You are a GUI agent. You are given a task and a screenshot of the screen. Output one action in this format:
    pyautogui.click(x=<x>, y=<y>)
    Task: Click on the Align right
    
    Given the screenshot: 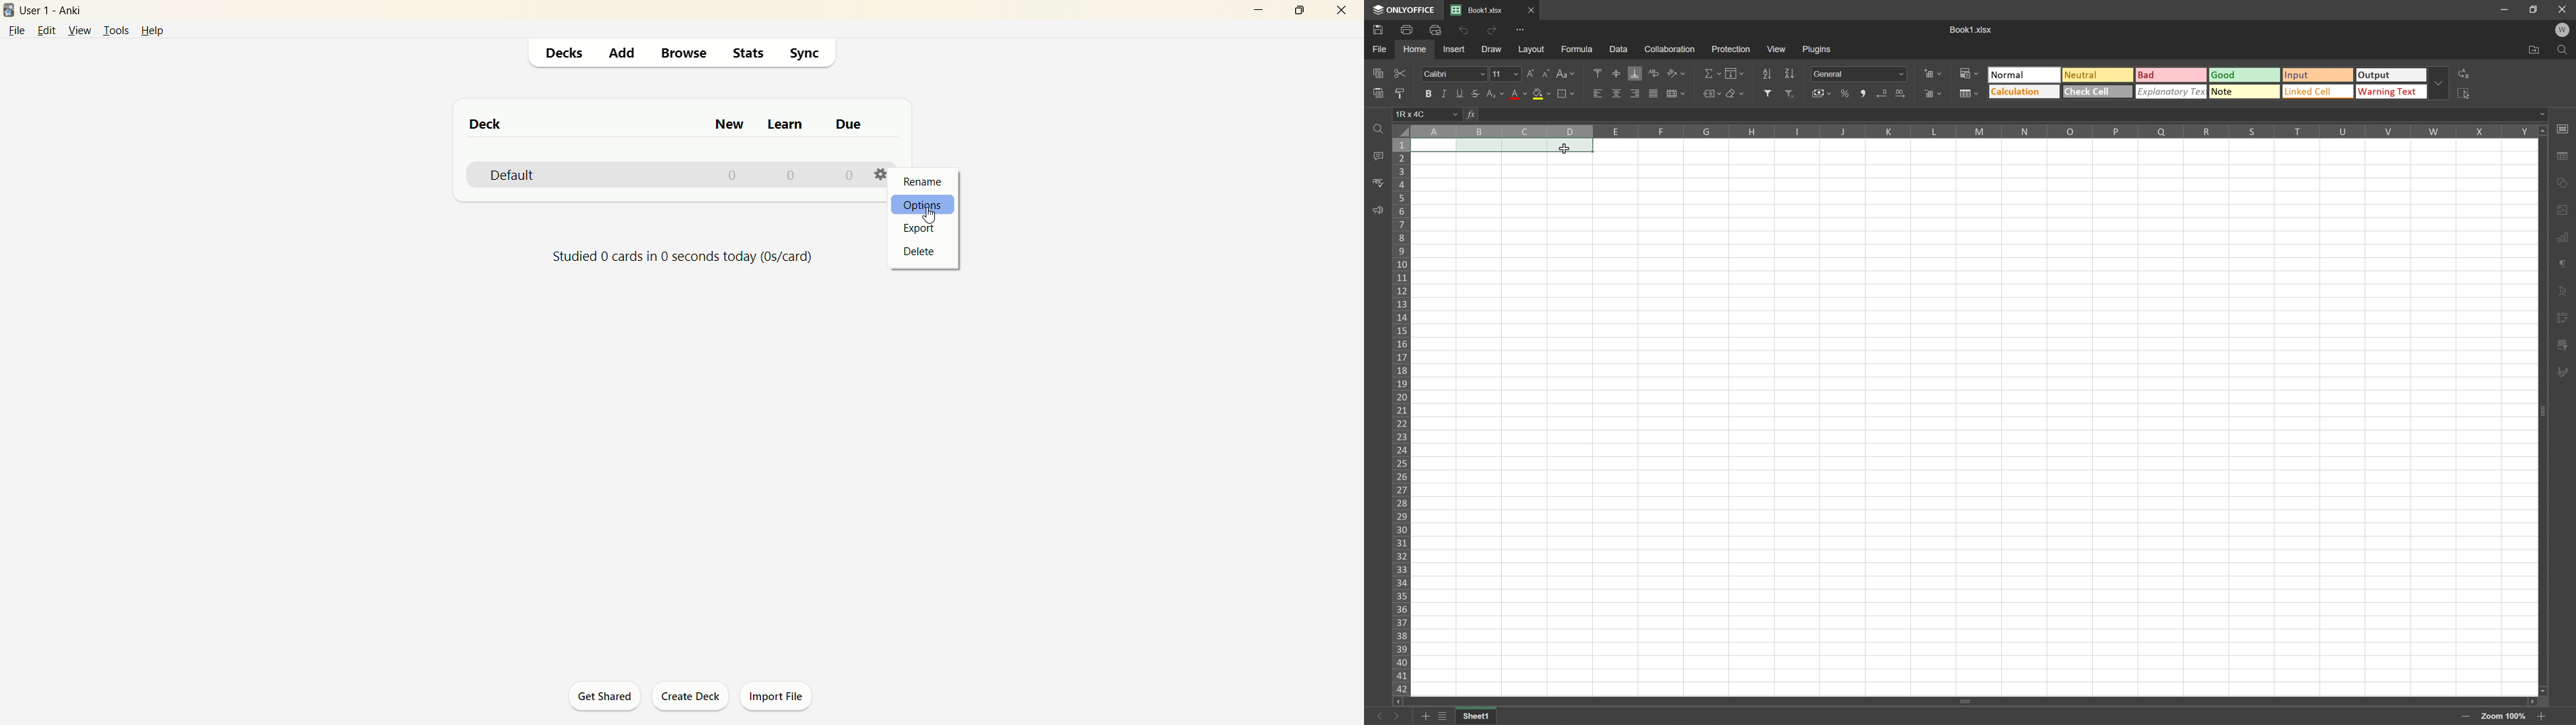 What is the action you would take?
    pyautogui.click(x=1634, y=95)
    